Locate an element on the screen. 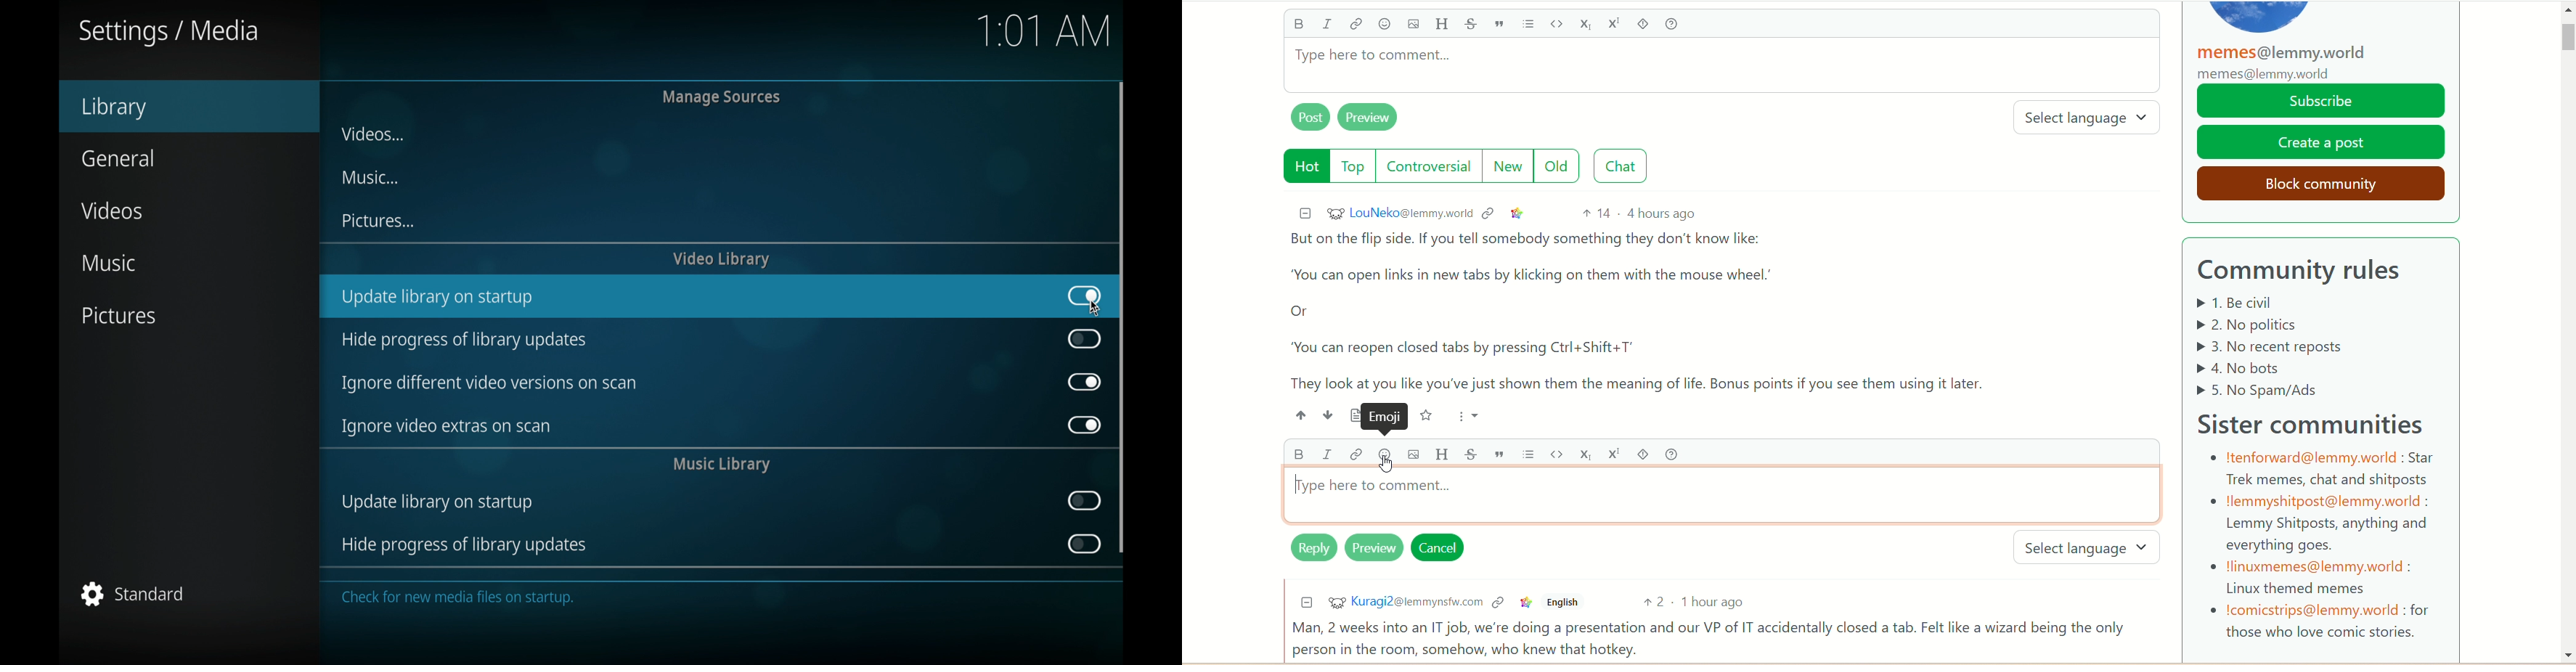 The height and width of the screenshot is (672, 2576). settings/media is located at coordinates (169, 32).